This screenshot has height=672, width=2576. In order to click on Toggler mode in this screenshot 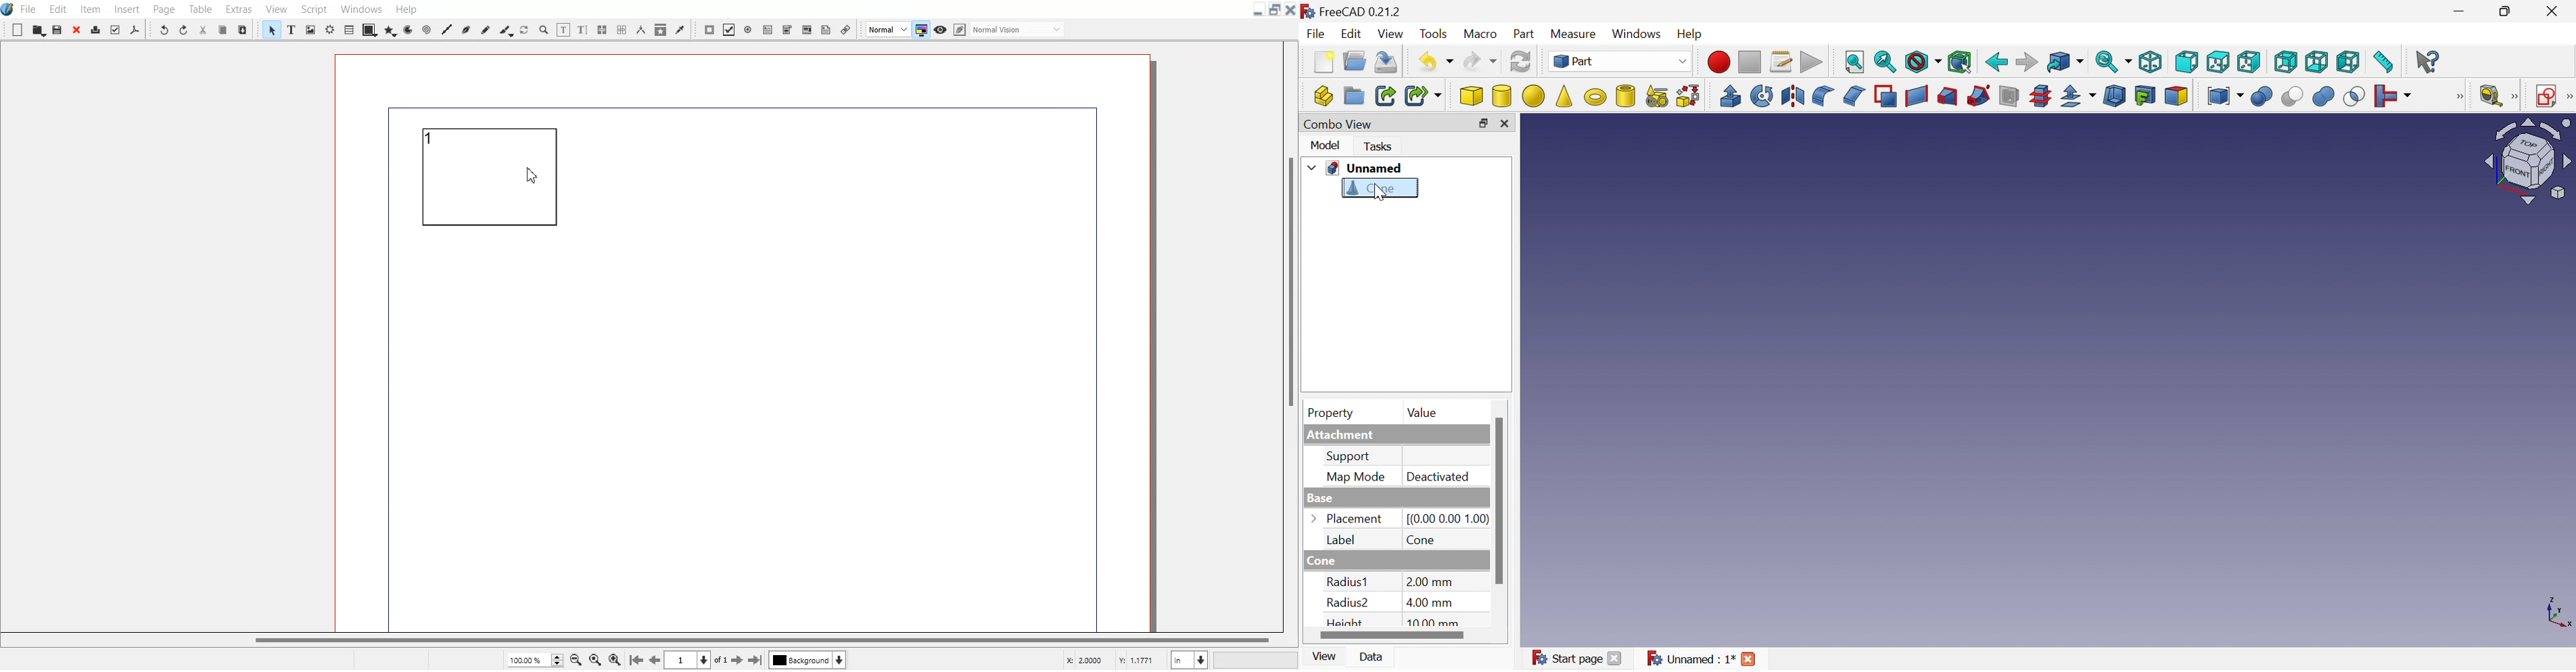, I will do `click(920, 29)`.